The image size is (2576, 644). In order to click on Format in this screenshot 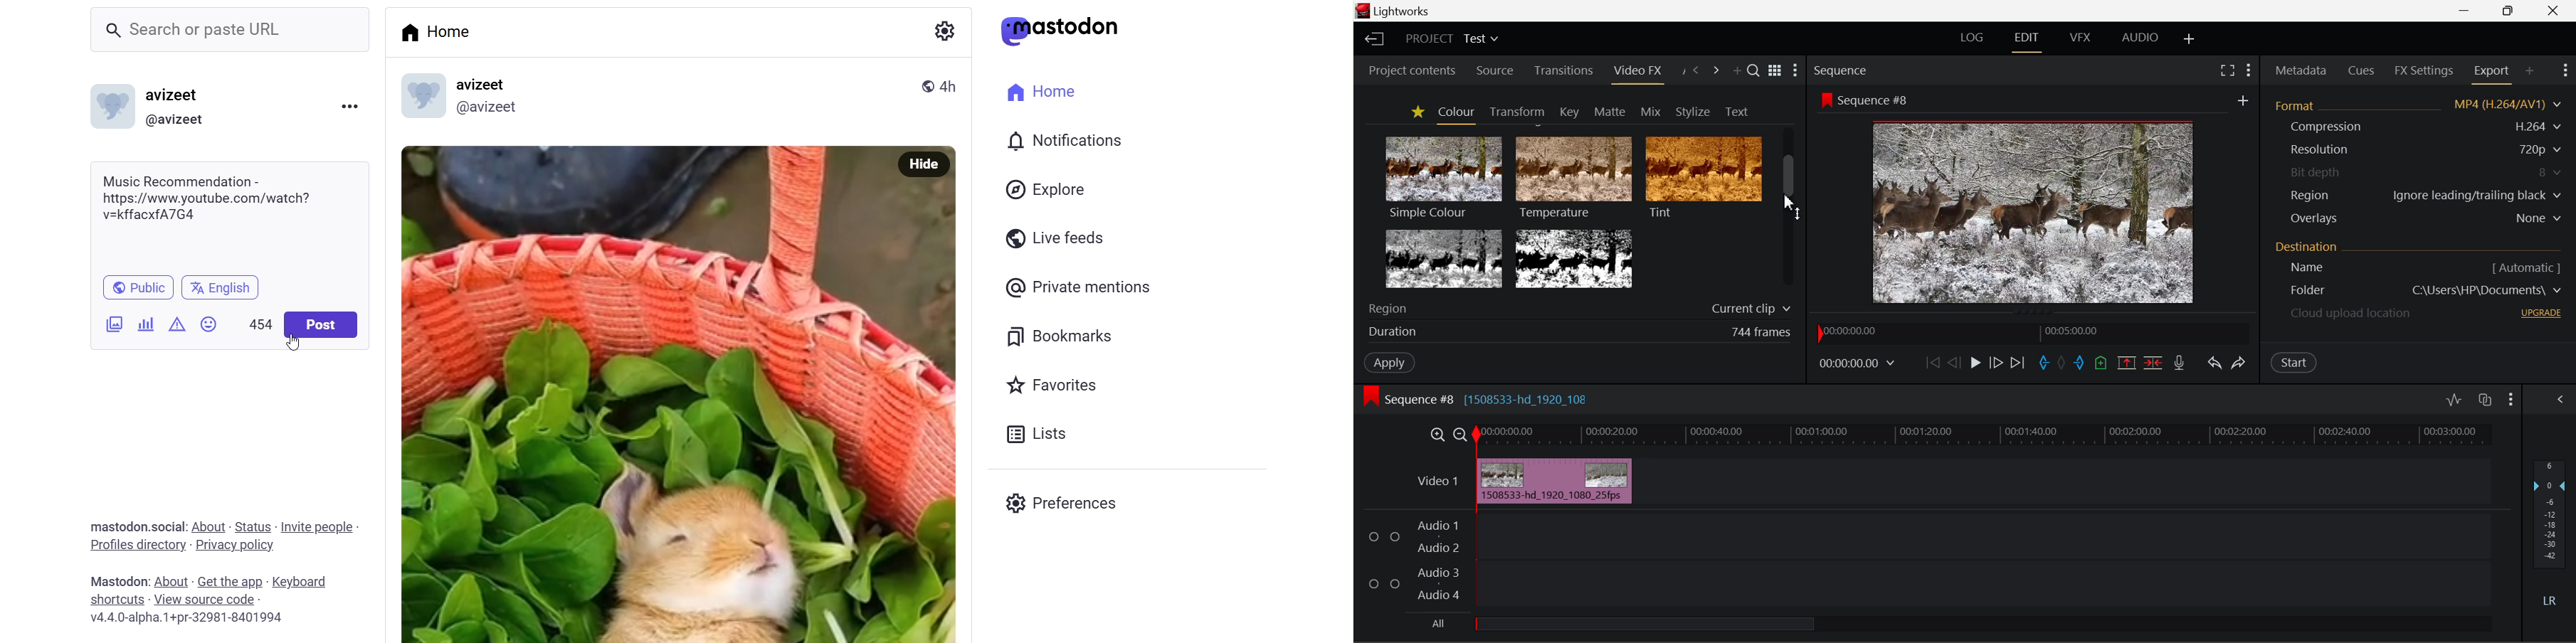, I will do `click(2298, 104)`.